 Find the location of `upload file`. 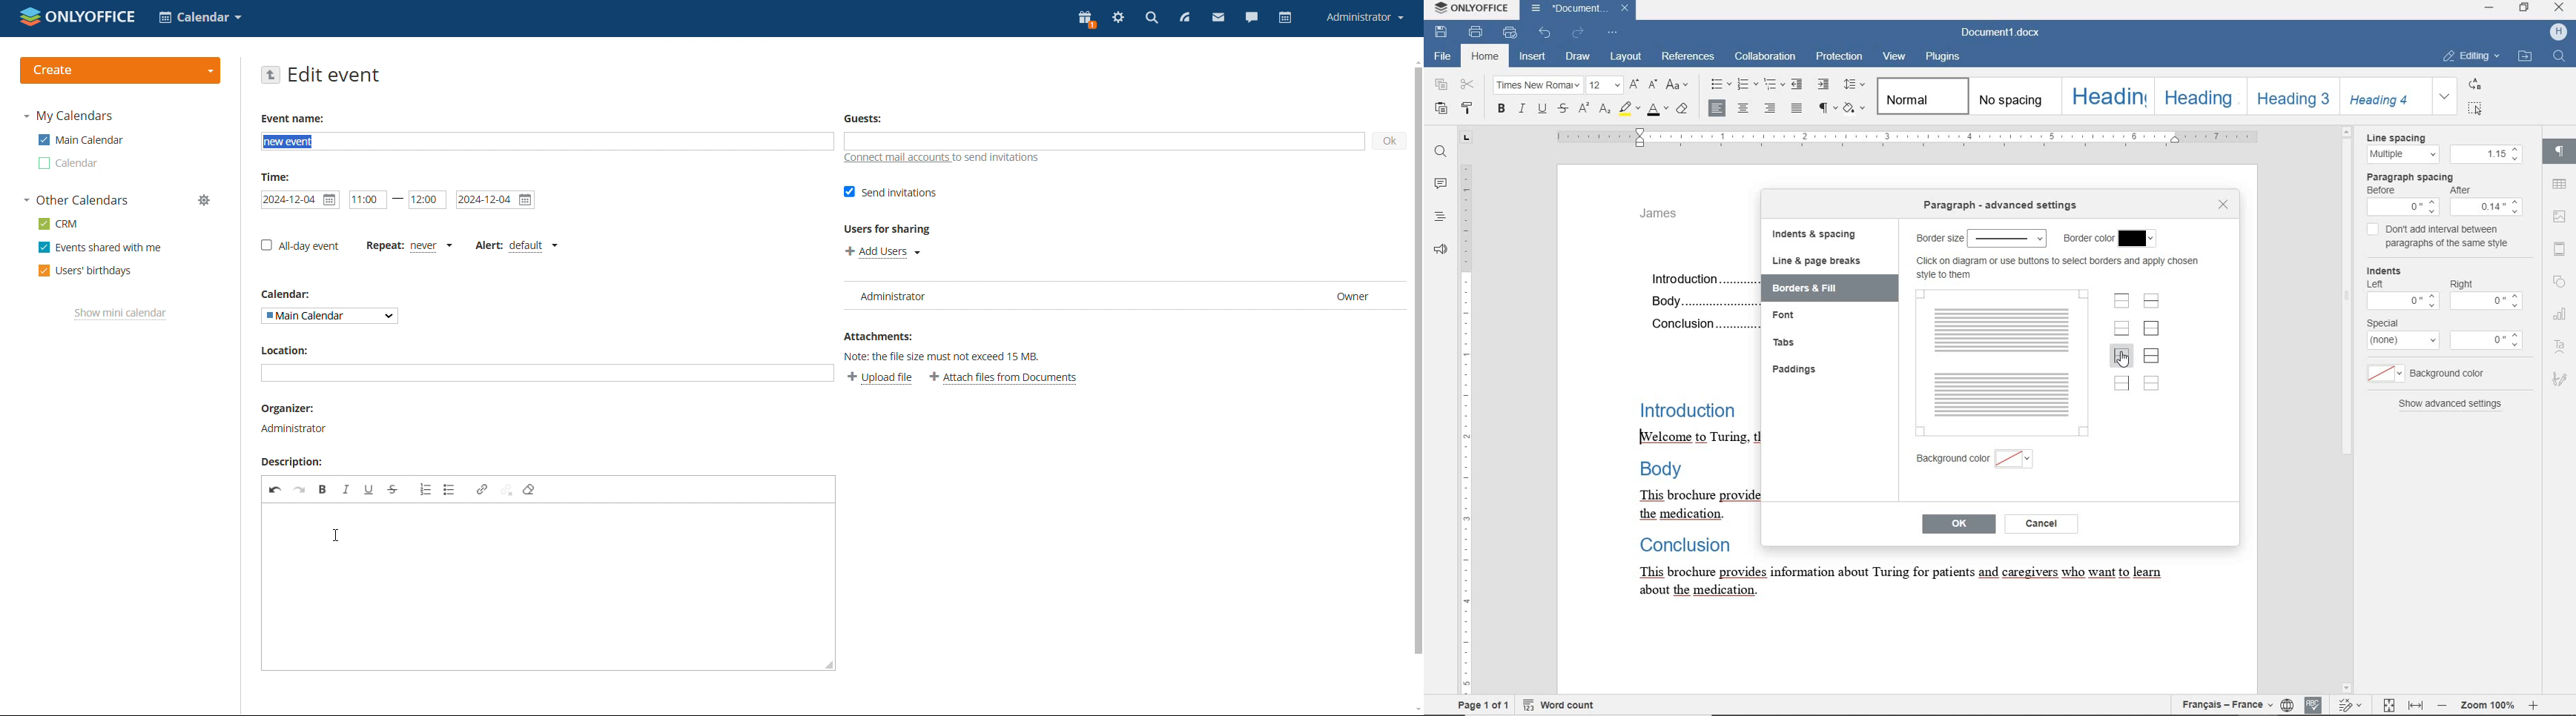

upload file is located at coordinates (879, 378).